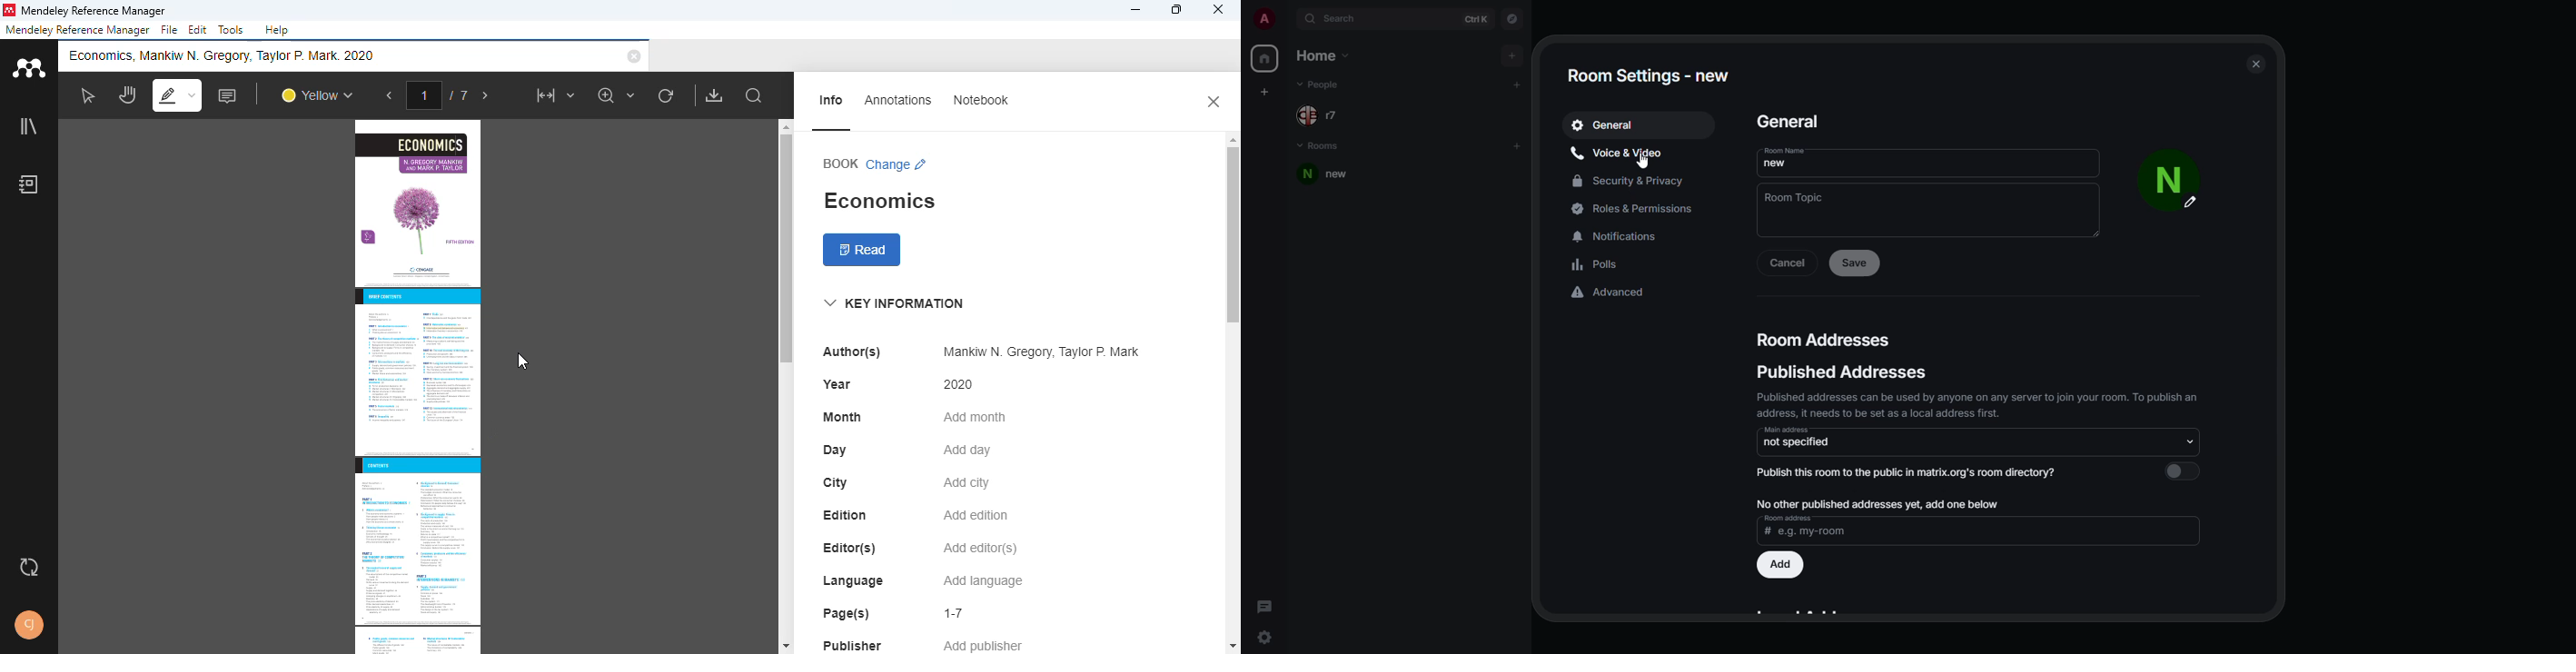 The width and height of the screenshot is (2576, 672). I want to click on rooms, so click(1321, 147).